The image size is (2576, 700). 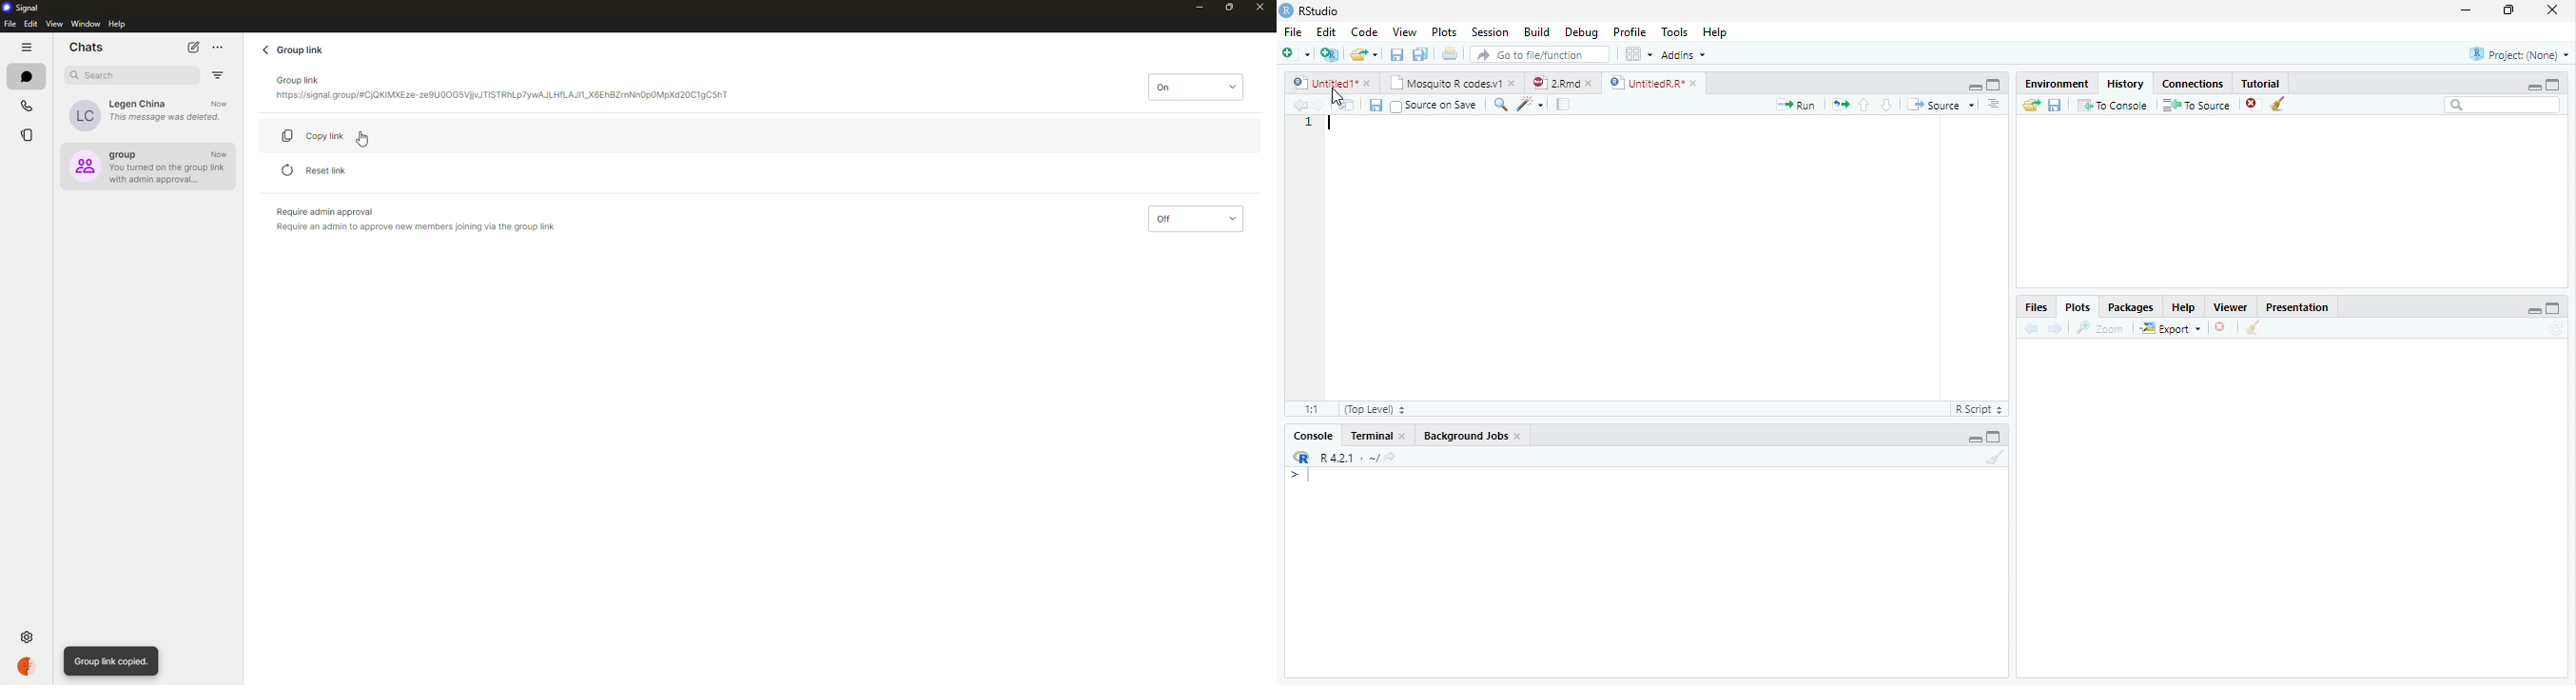 I want to click on Find/Replace, so click(x=1500, y=105).